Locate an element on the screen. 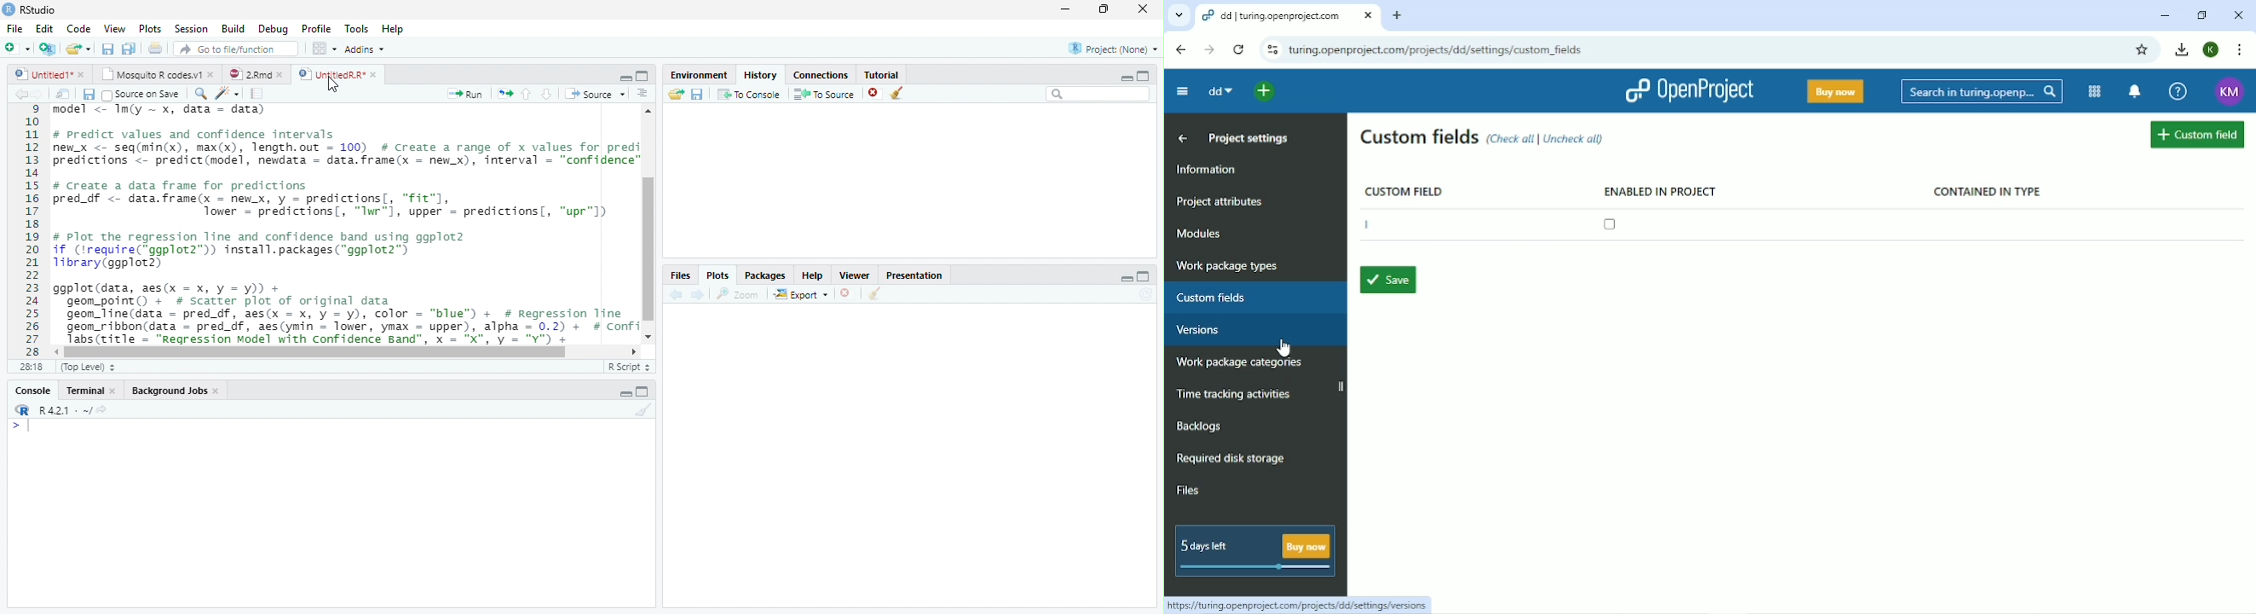  Next is located at coordinates (698, 296).